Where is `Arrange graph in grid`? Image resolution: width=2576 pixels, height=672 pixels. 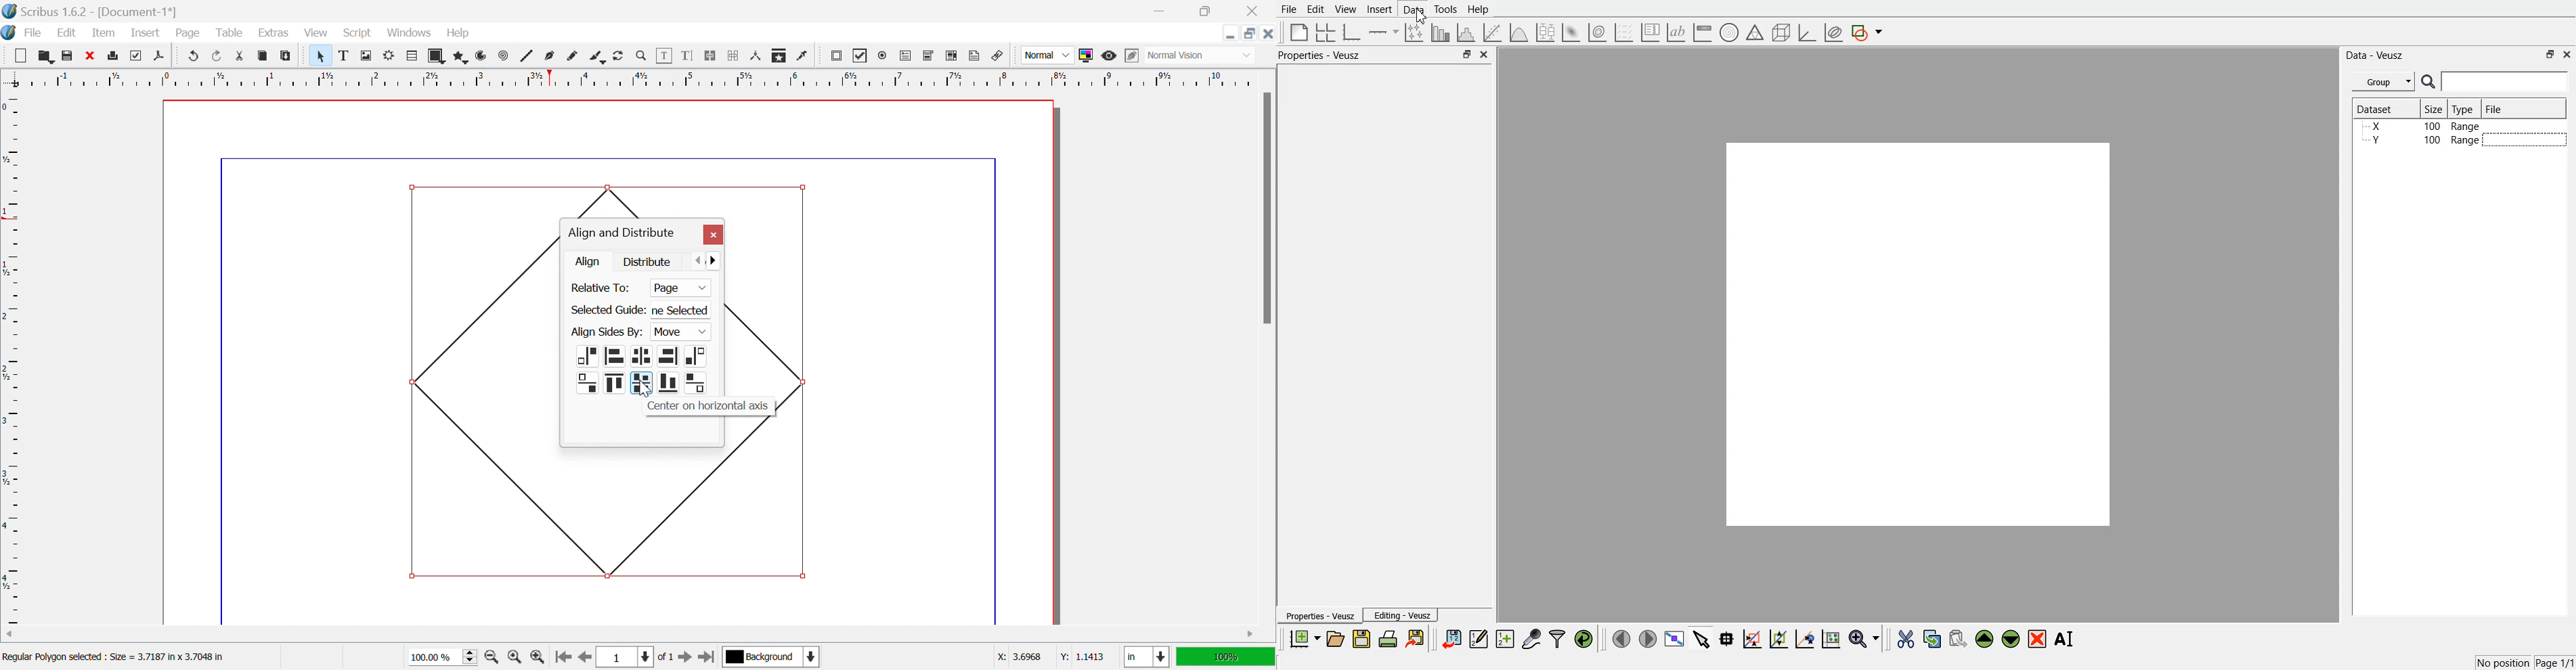
Arrange graph in grid is located at coordinates (1326, 33).